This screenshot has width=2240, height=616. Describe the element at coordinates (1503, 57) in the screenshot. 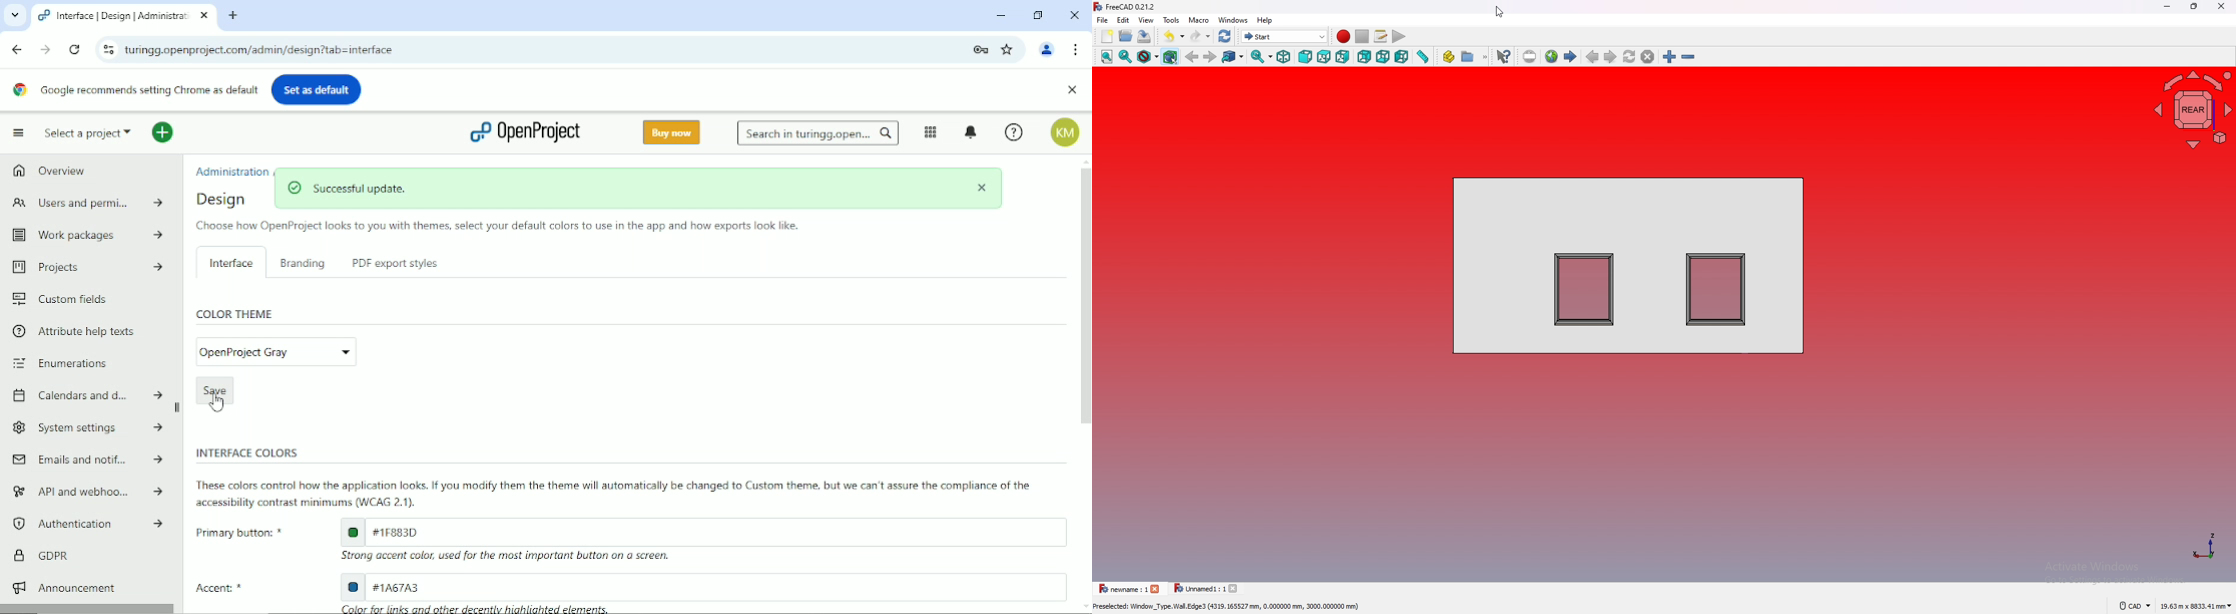

I see `what's that` at that location.